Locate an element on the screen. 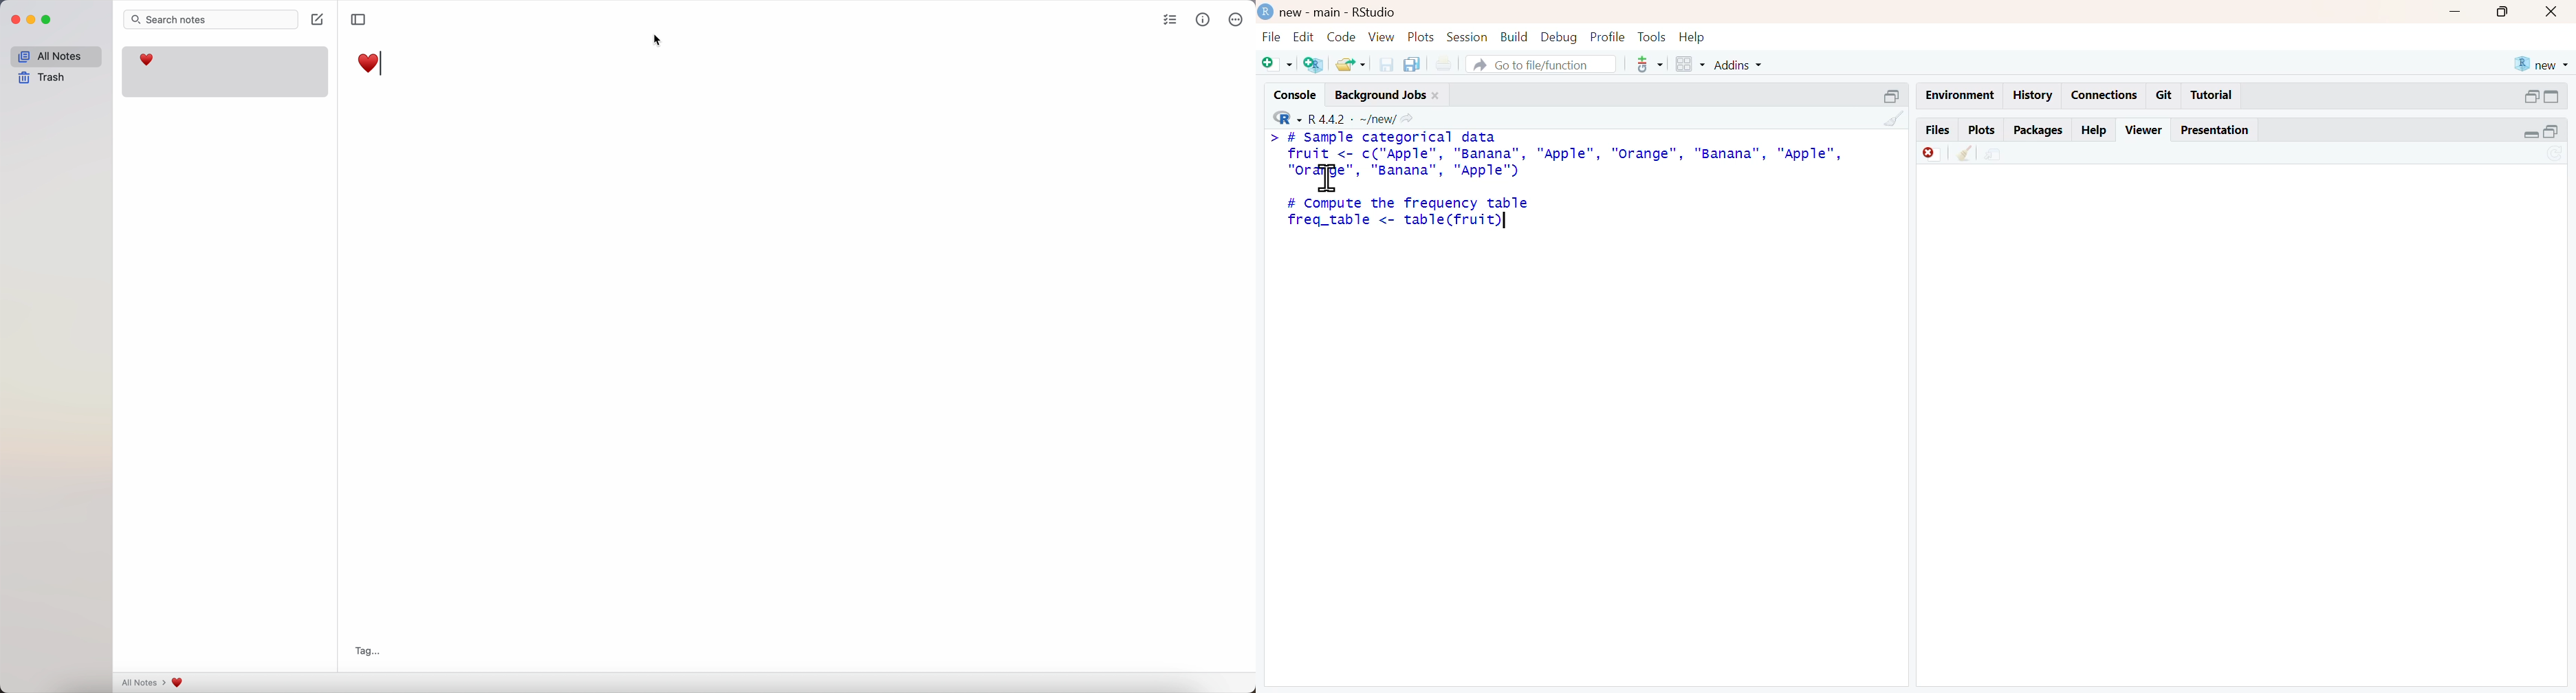  cursor is located at coordinates (1329, 180).